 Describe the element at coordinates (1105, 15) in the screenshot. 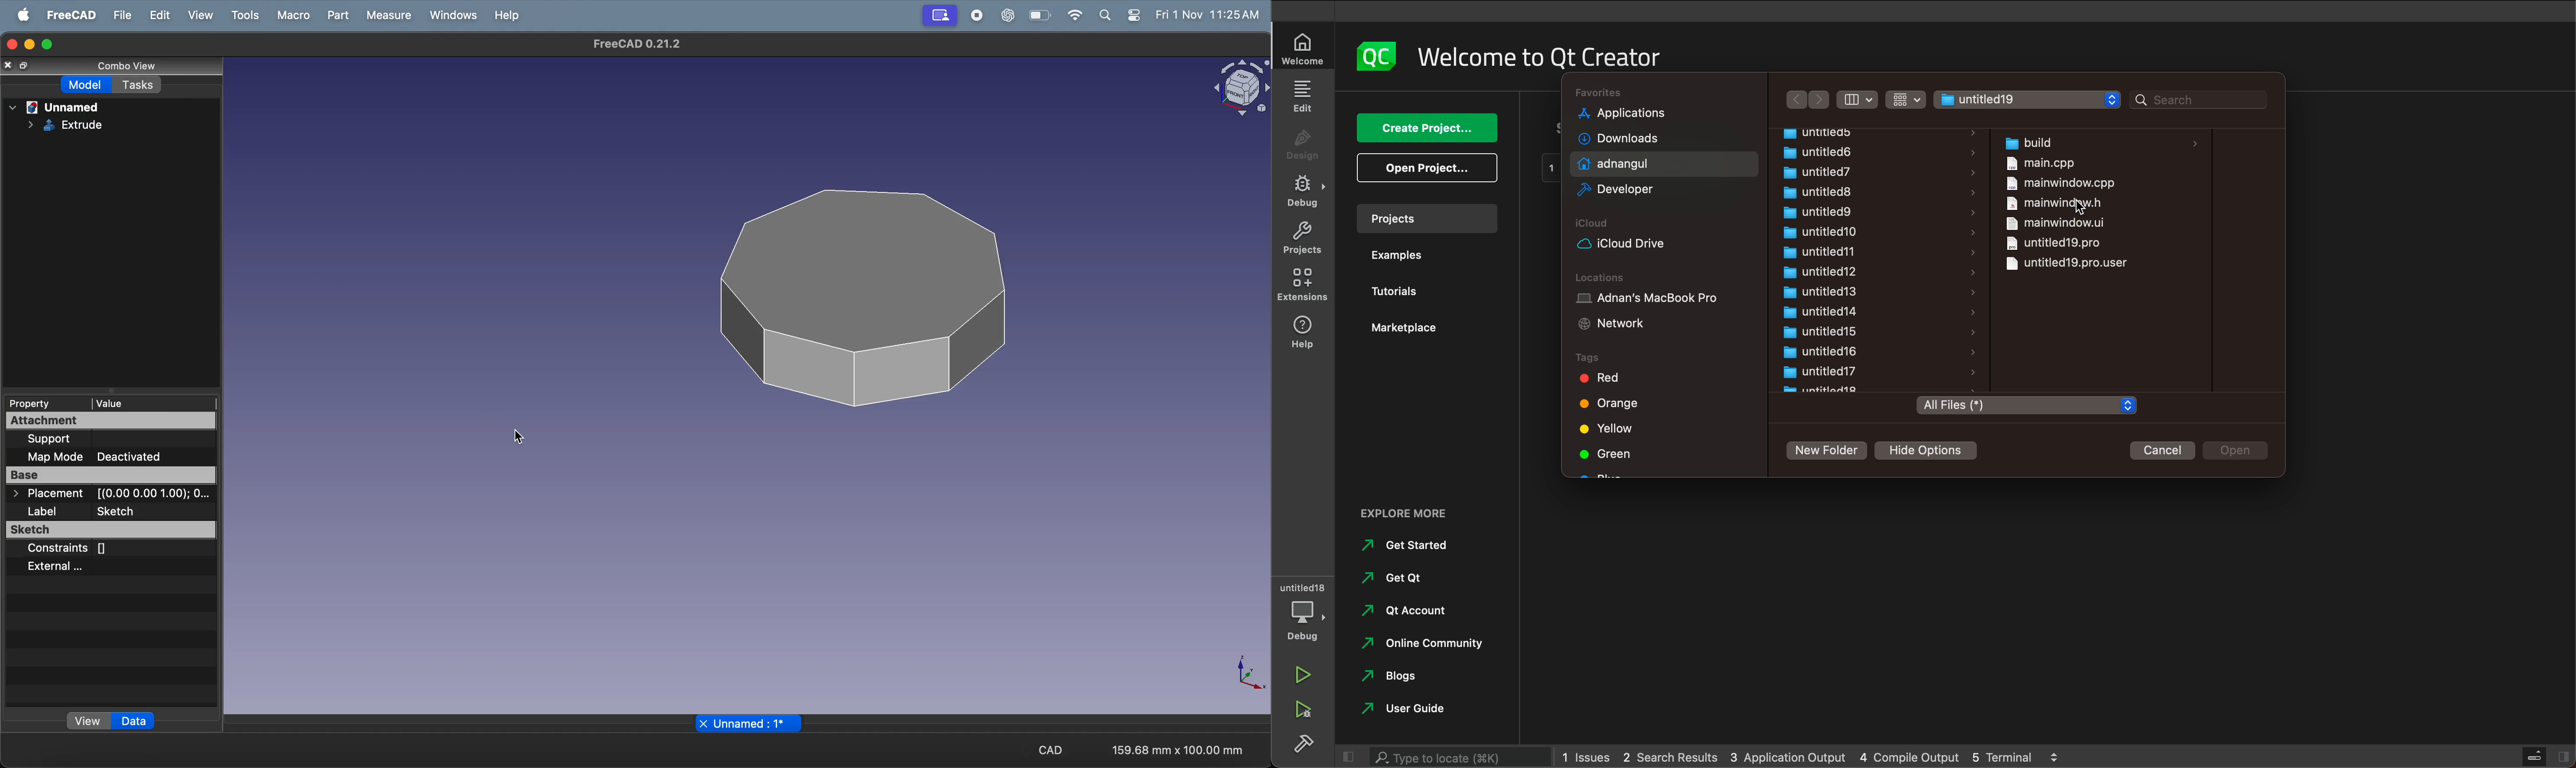

I see `search` at that location.